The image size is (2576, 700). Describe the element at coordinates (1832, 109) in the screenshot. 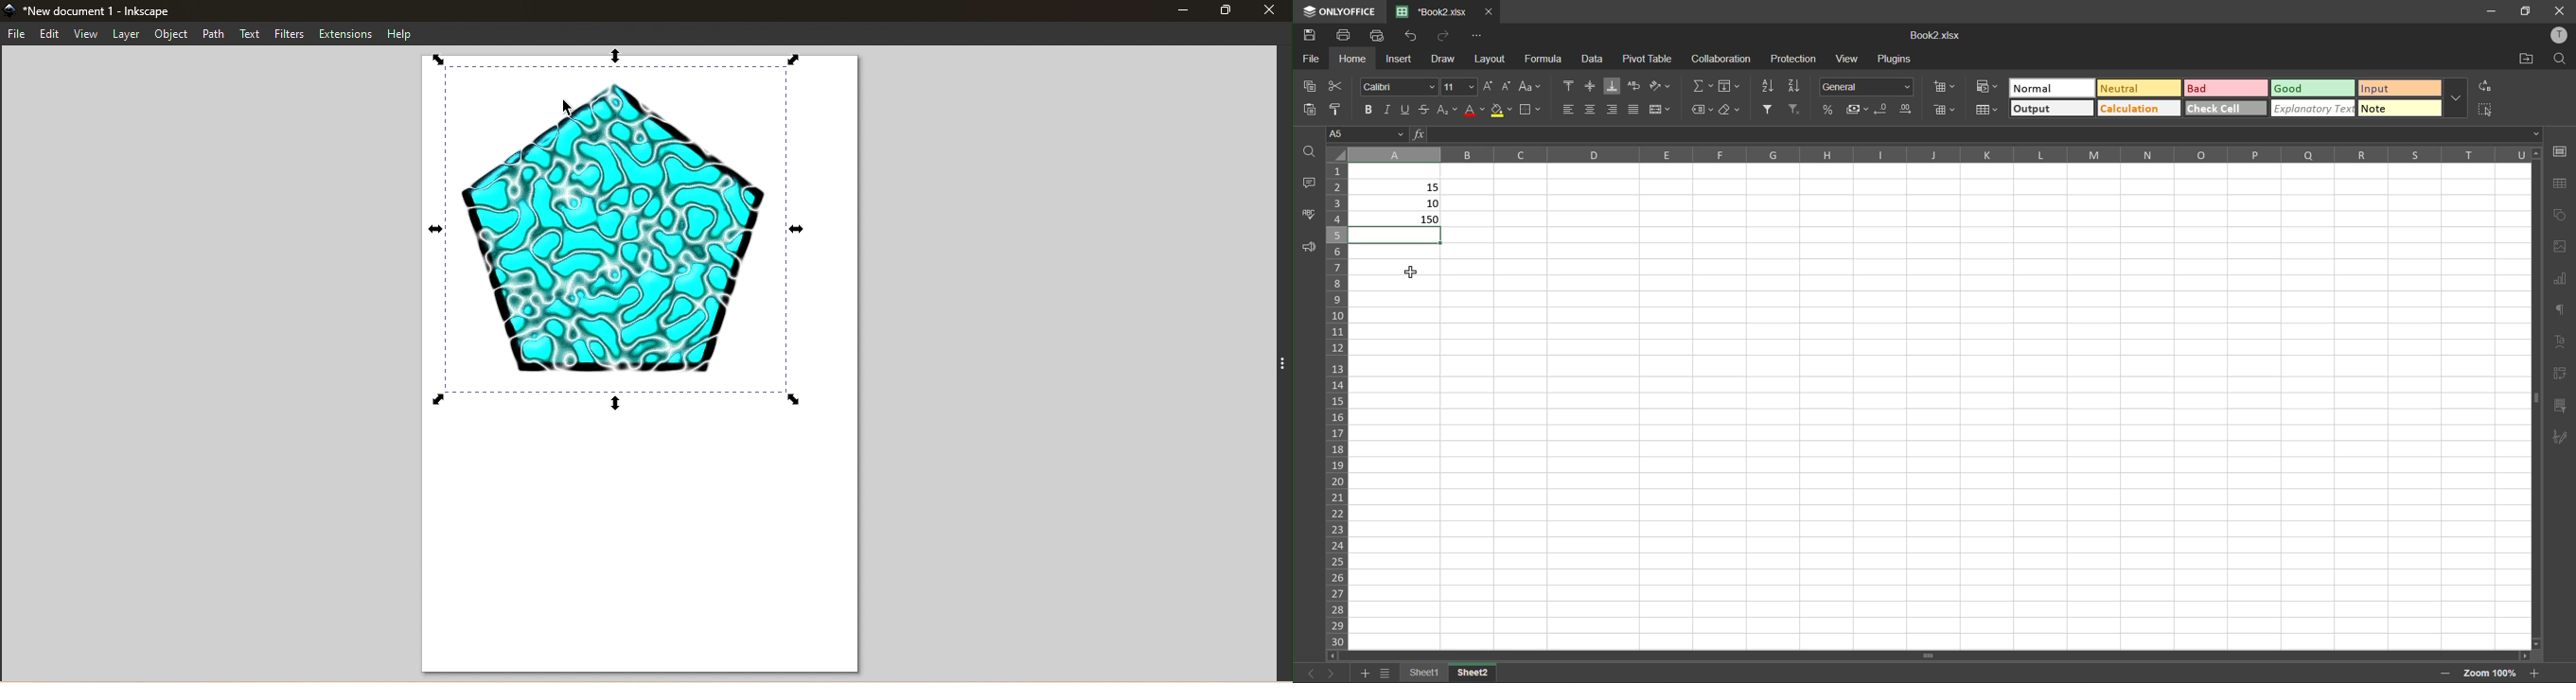

I see `percent` at that location.